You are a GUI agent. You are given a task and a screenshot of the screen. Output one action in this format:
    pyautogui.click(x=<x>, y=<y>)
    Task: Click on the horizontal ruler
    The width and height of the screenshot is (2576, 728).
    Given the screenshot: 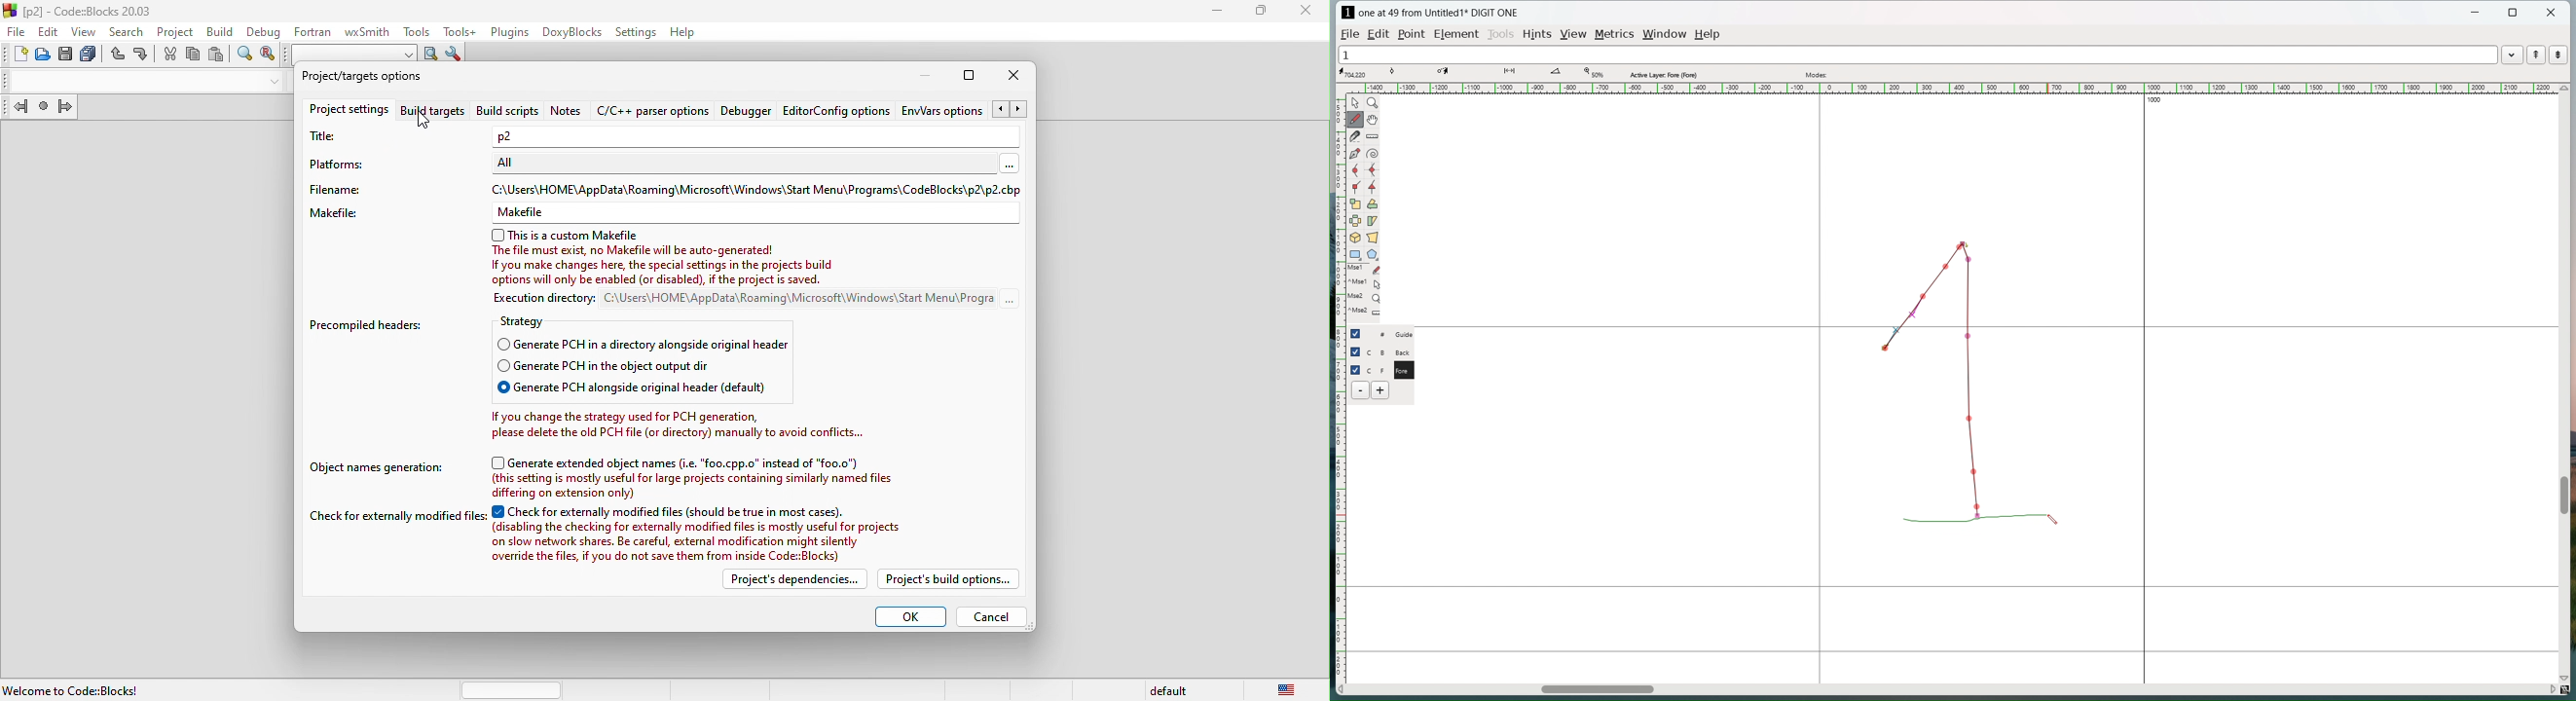 What is the action you would take?
    pyautogui.click(x=1950, y=88)
    